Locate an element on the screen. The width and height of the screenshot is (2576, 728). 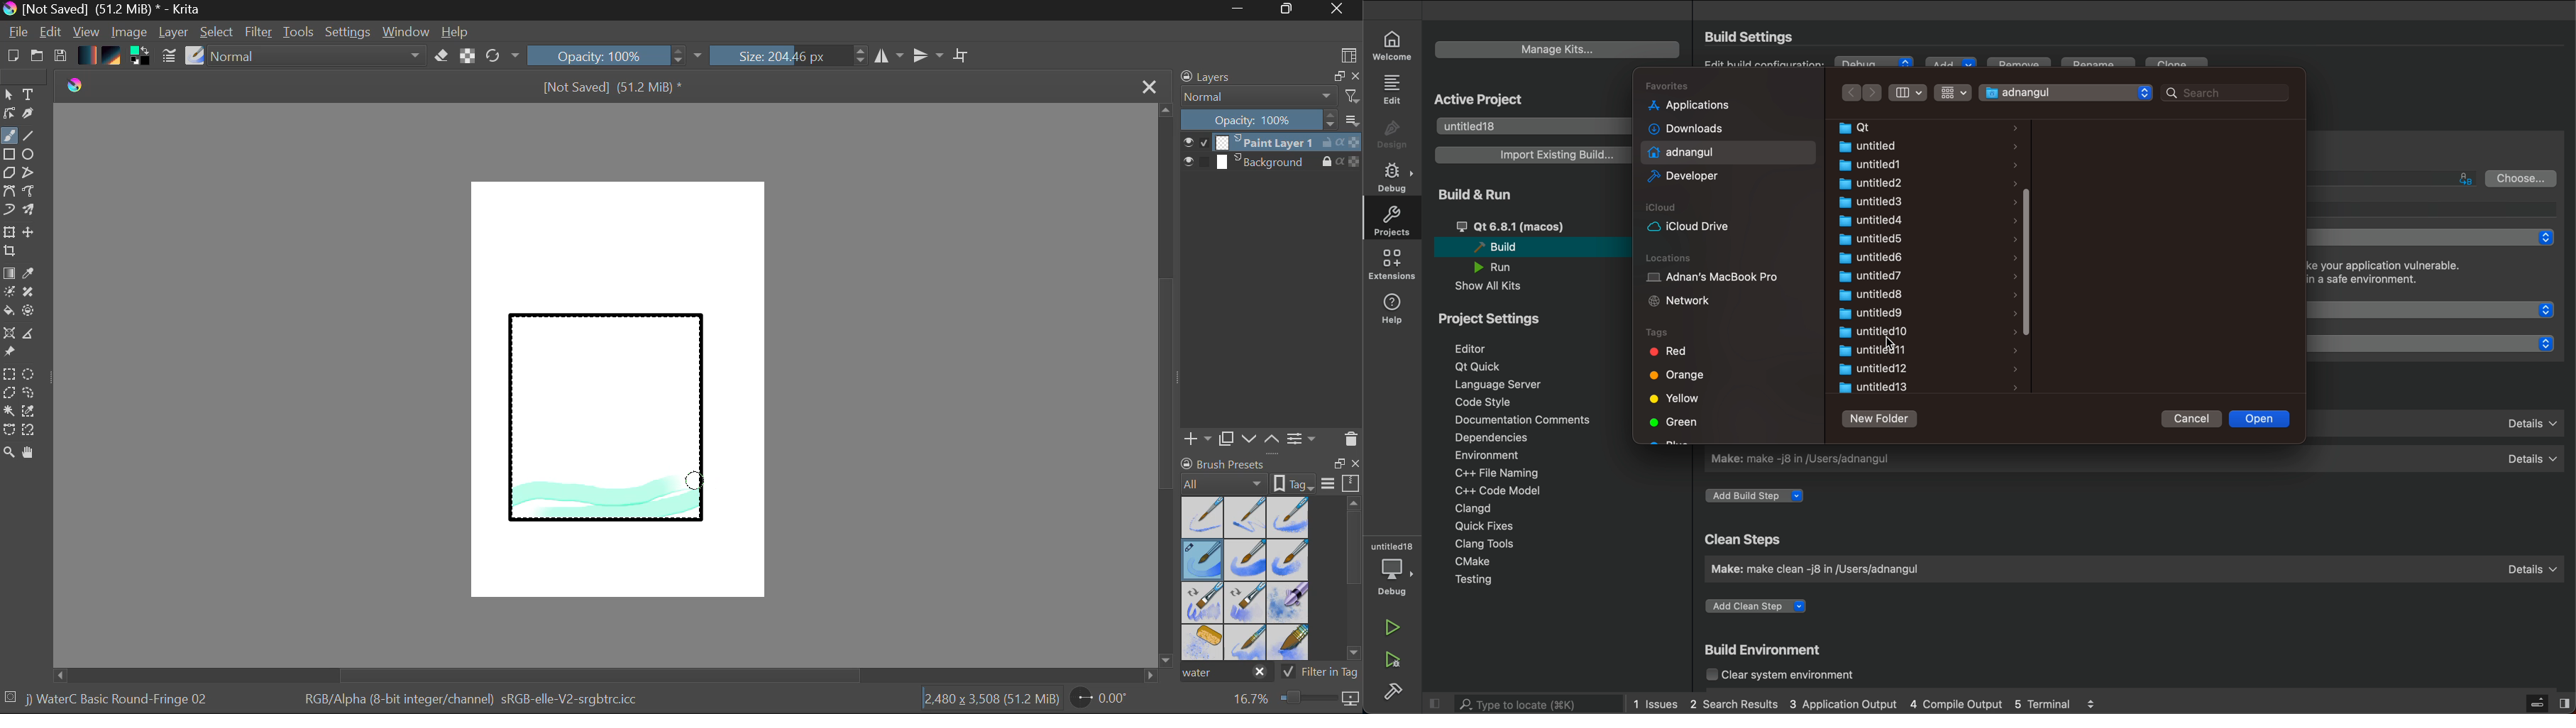
Select Brush Preset is located at coordinates (195, 56).